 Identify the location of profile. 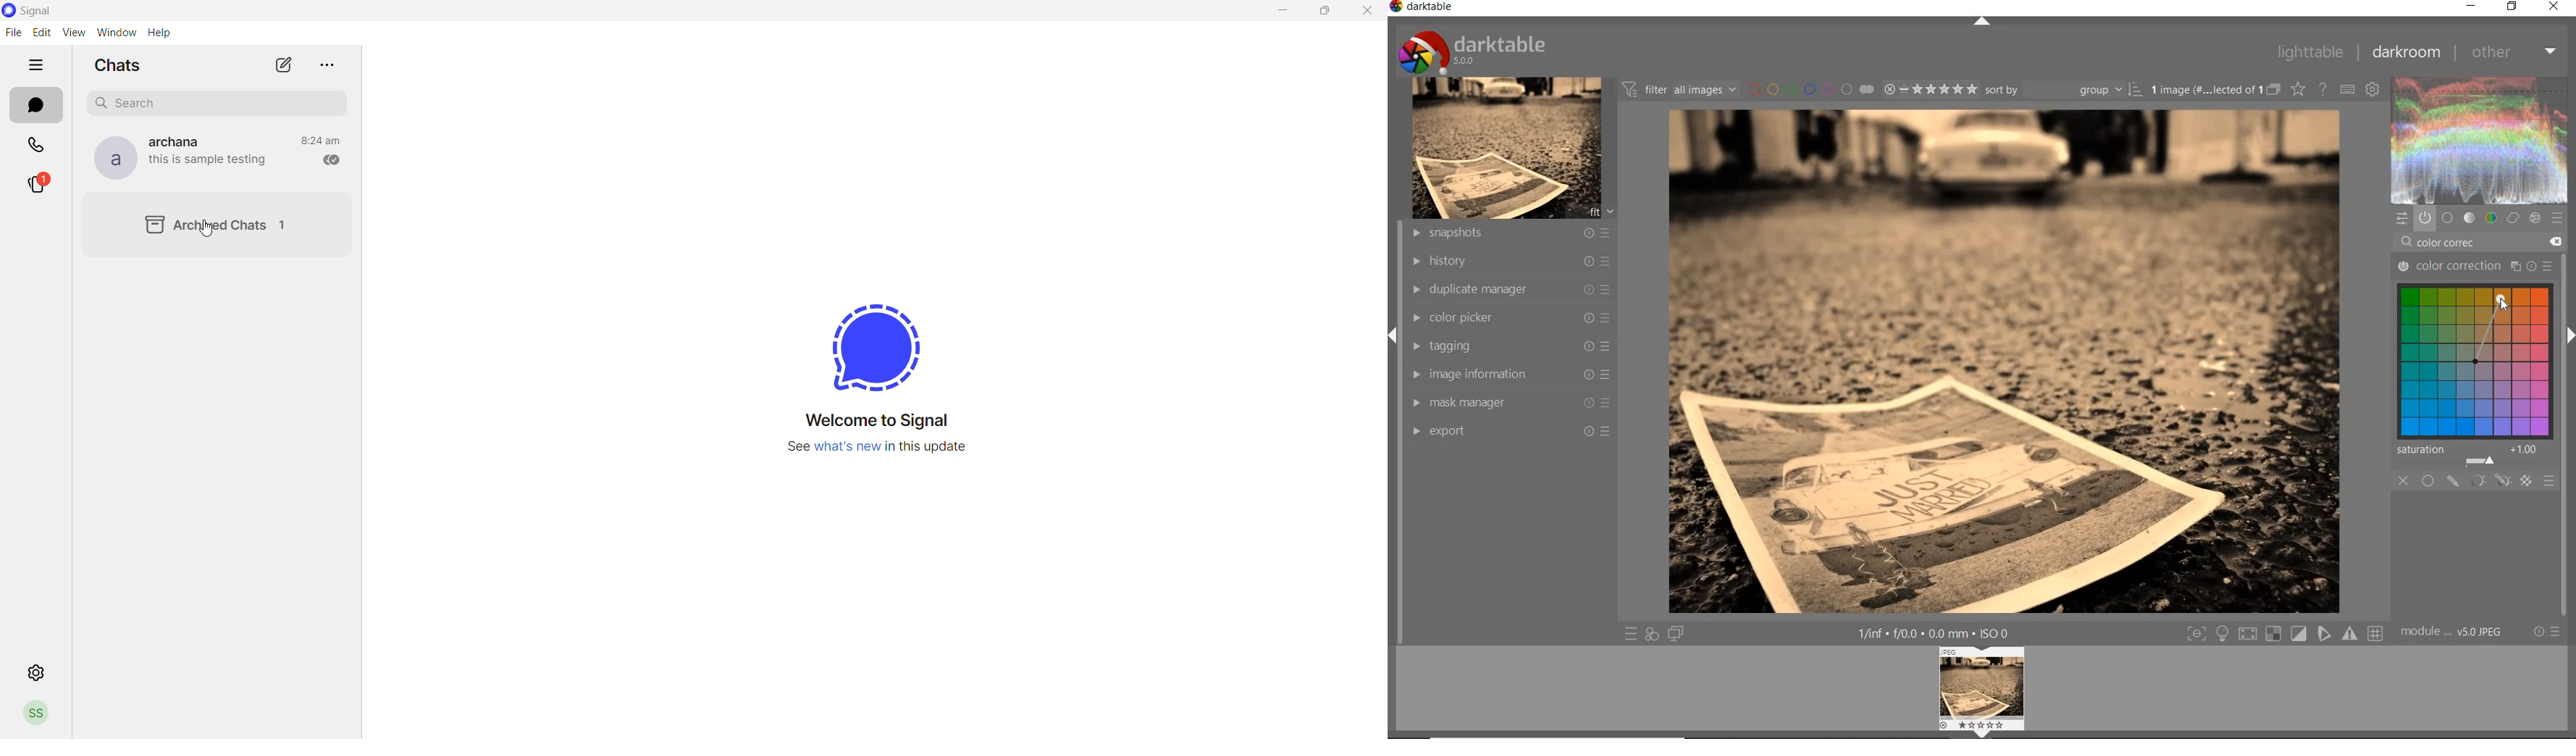
(40, 711).